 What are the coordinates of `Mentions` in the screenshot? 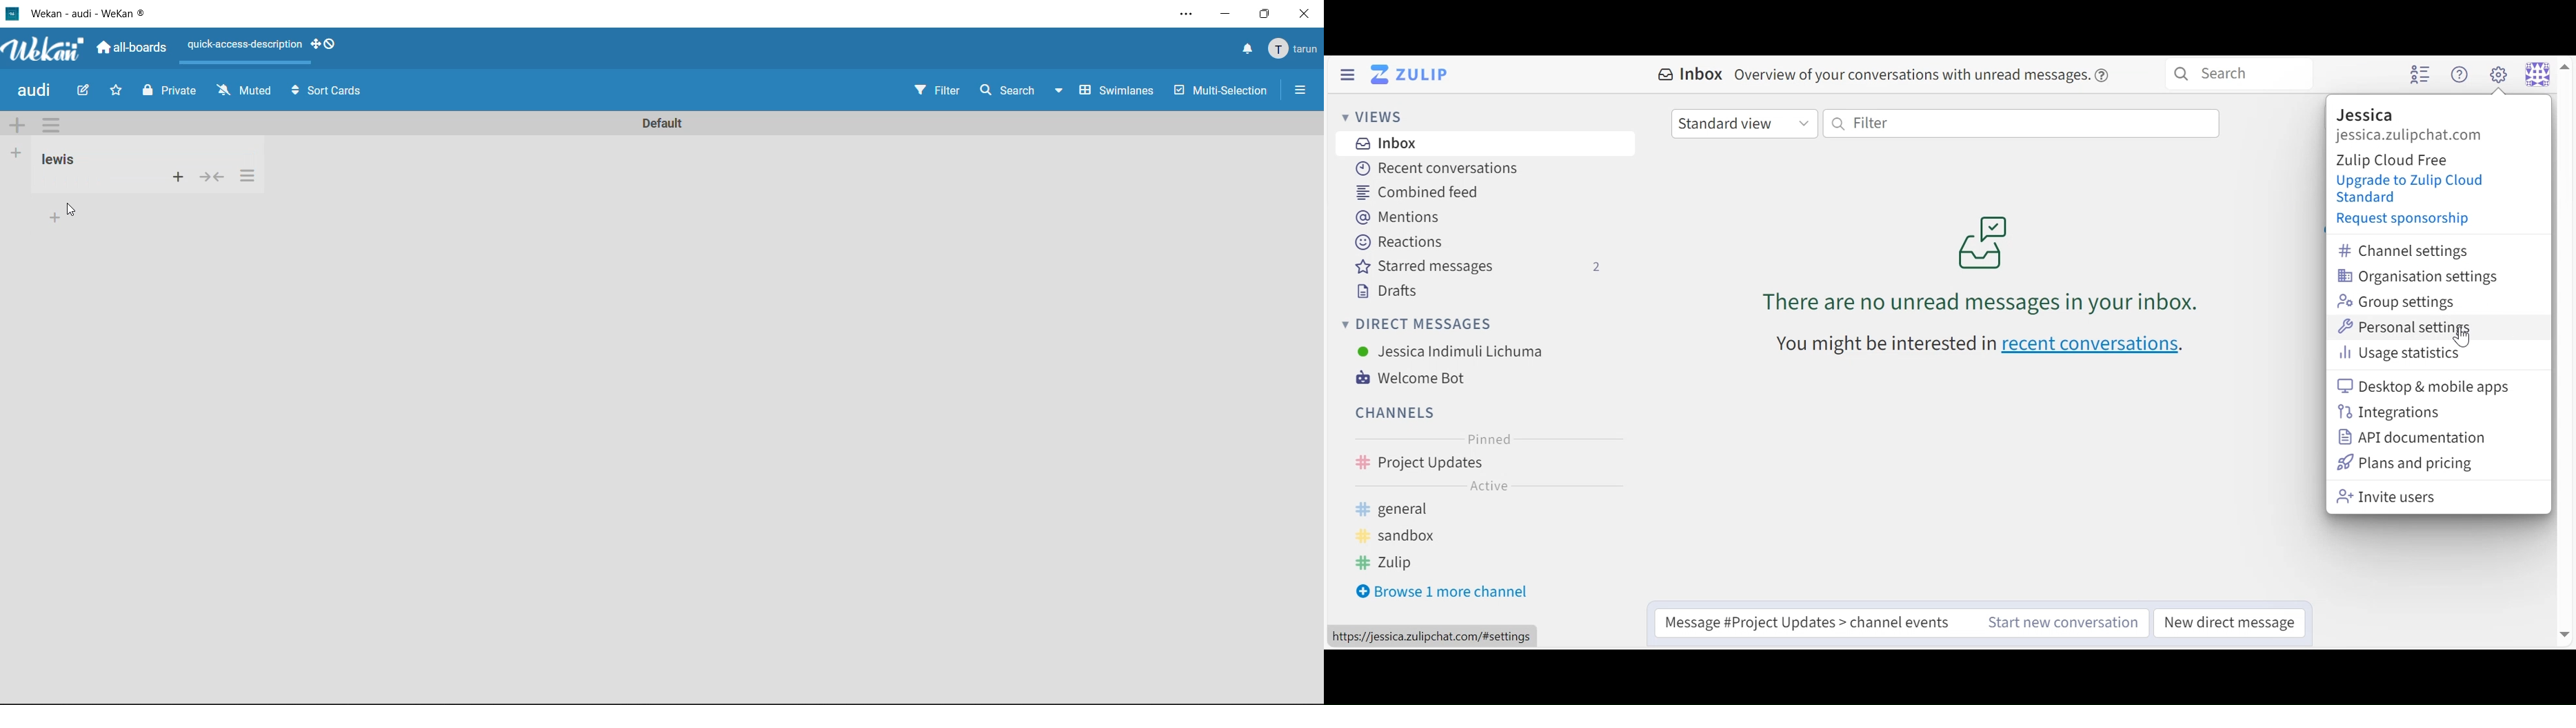 It's located at (1399, 217).